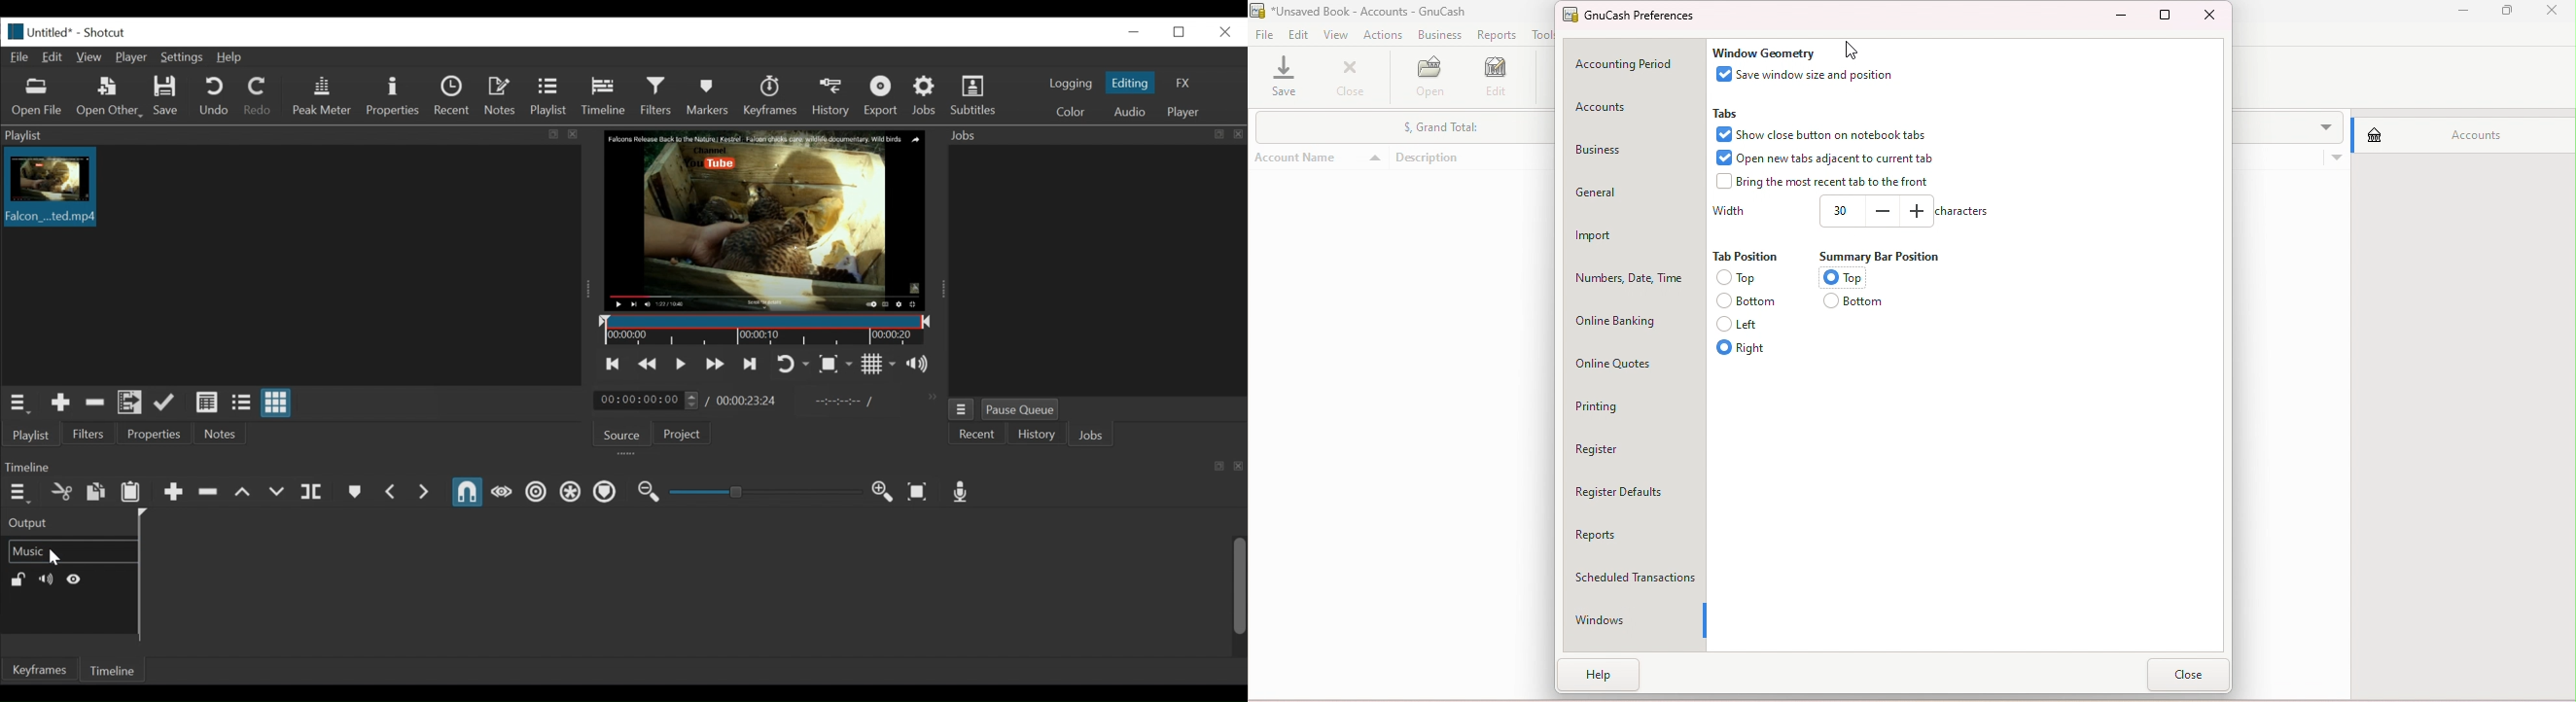 The width and height of the screenshot is (2576, 728). Describe the element at coordinates (453, 97) in the screenshot. I see `Recent` at that location.